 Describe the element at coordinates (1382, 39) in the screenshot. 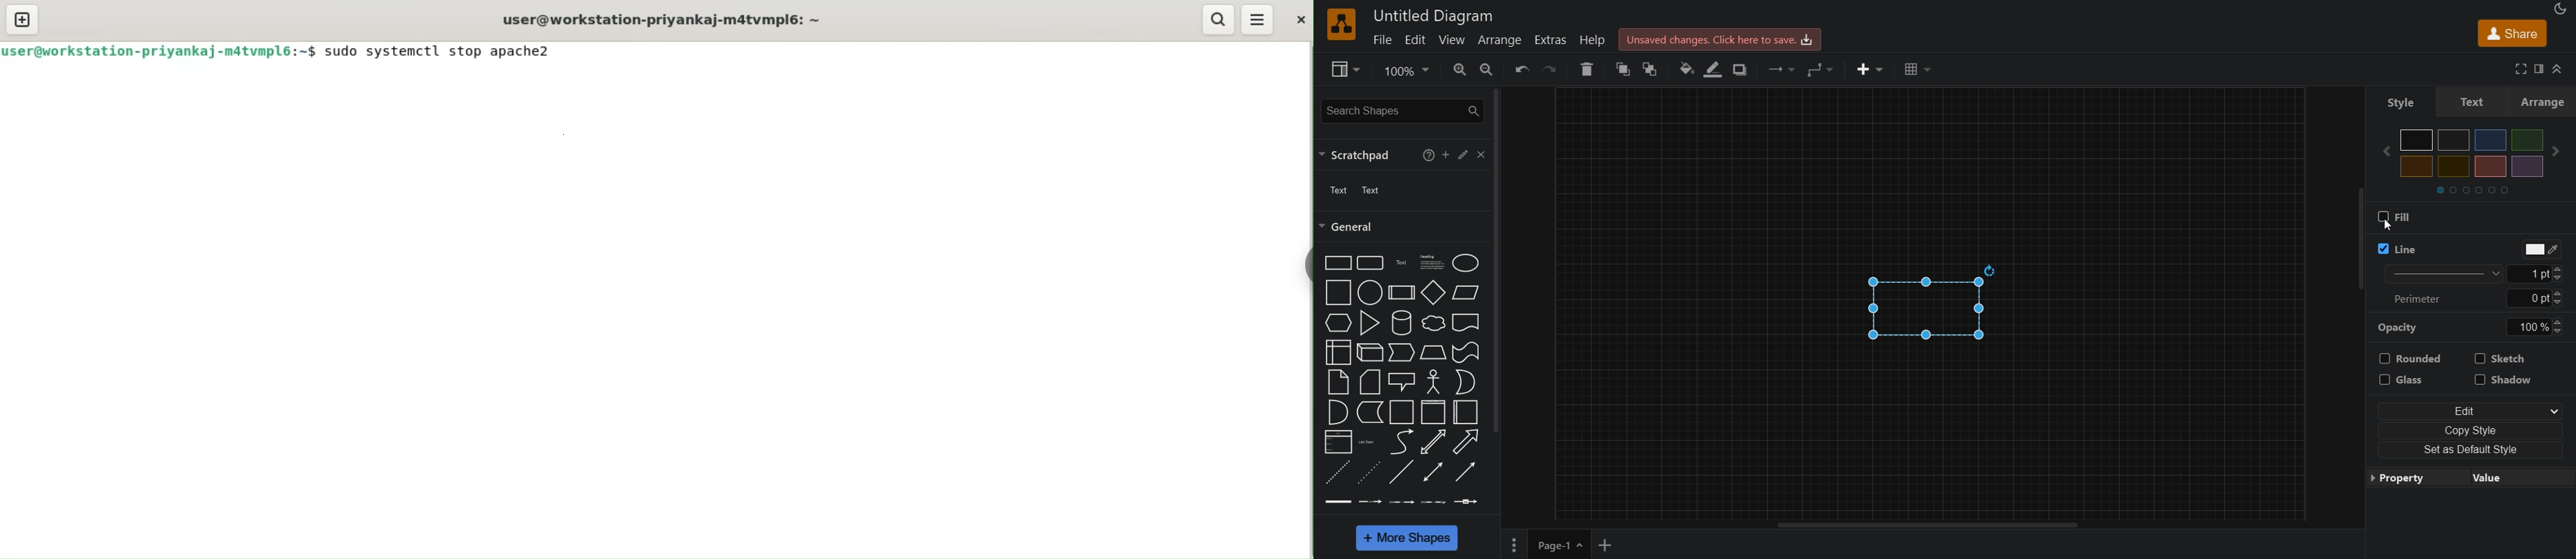

I see `file` at that location.